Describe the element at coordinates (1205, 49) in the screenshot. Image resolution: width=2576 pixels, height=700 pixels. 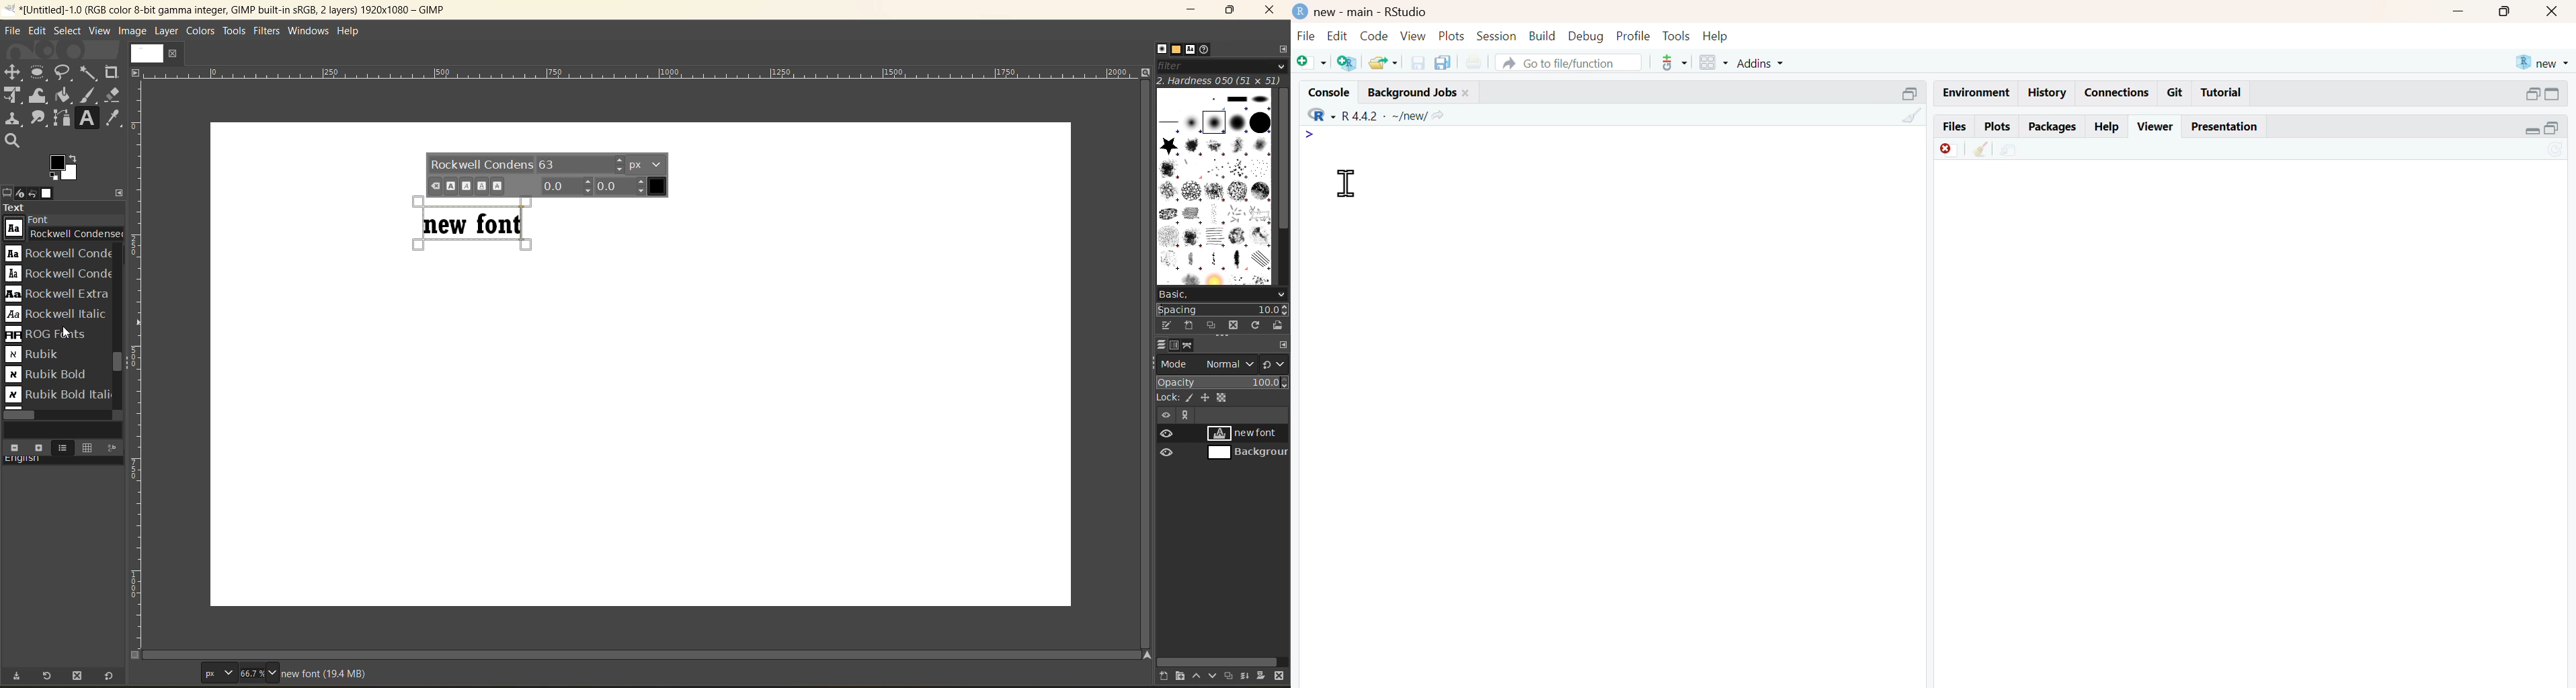
I see `document history` at that location.